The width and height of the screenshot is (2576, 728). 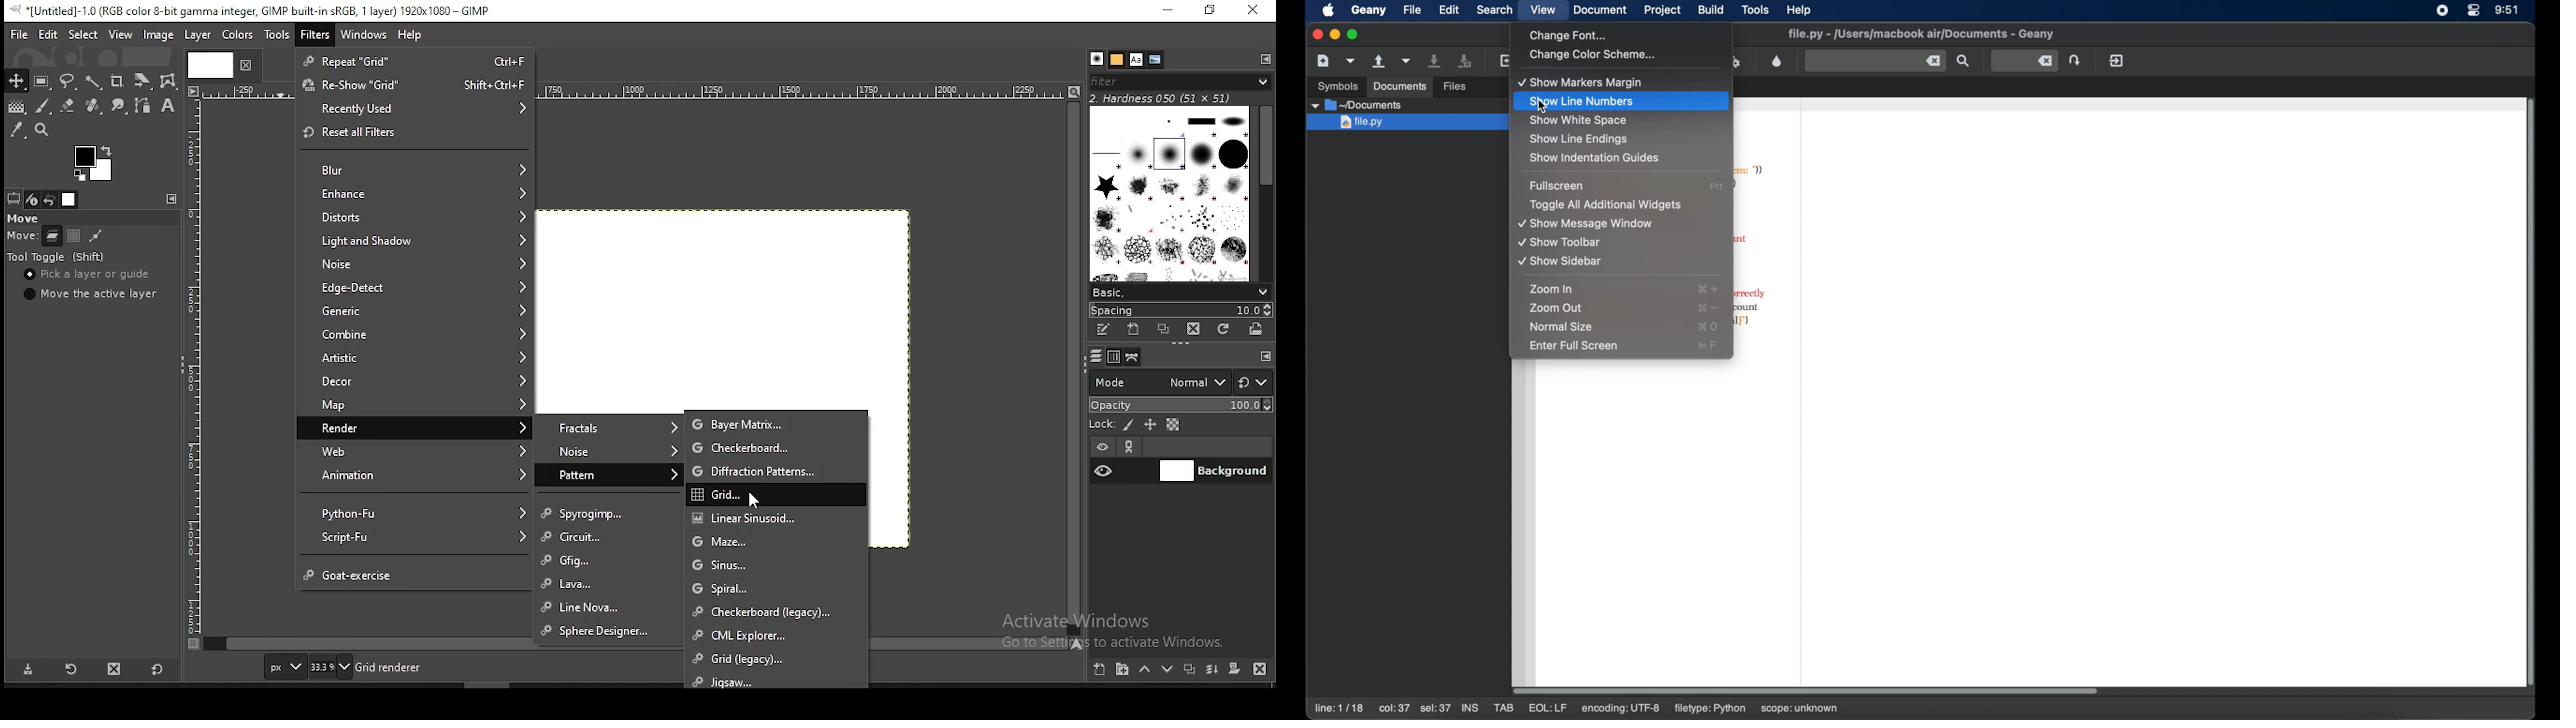 I want to click on decor, so click(x=412, y=380).